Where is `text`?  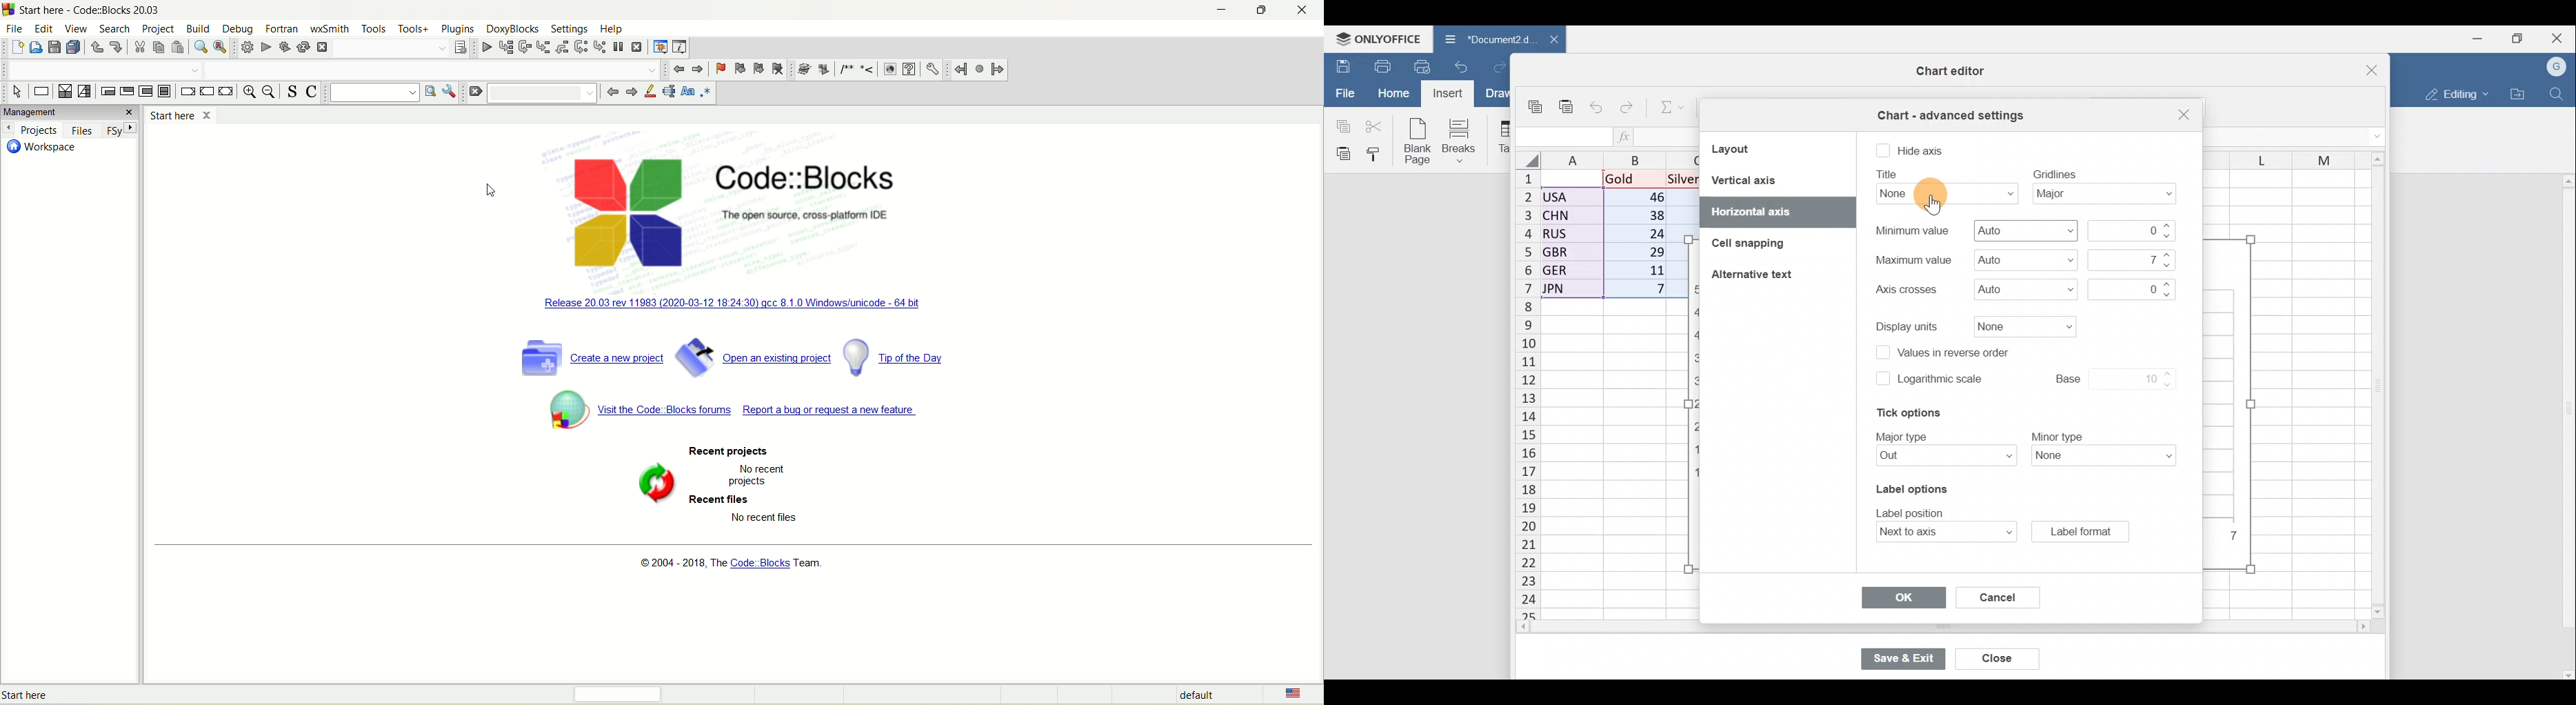 text is located at coordinates (33, 695).